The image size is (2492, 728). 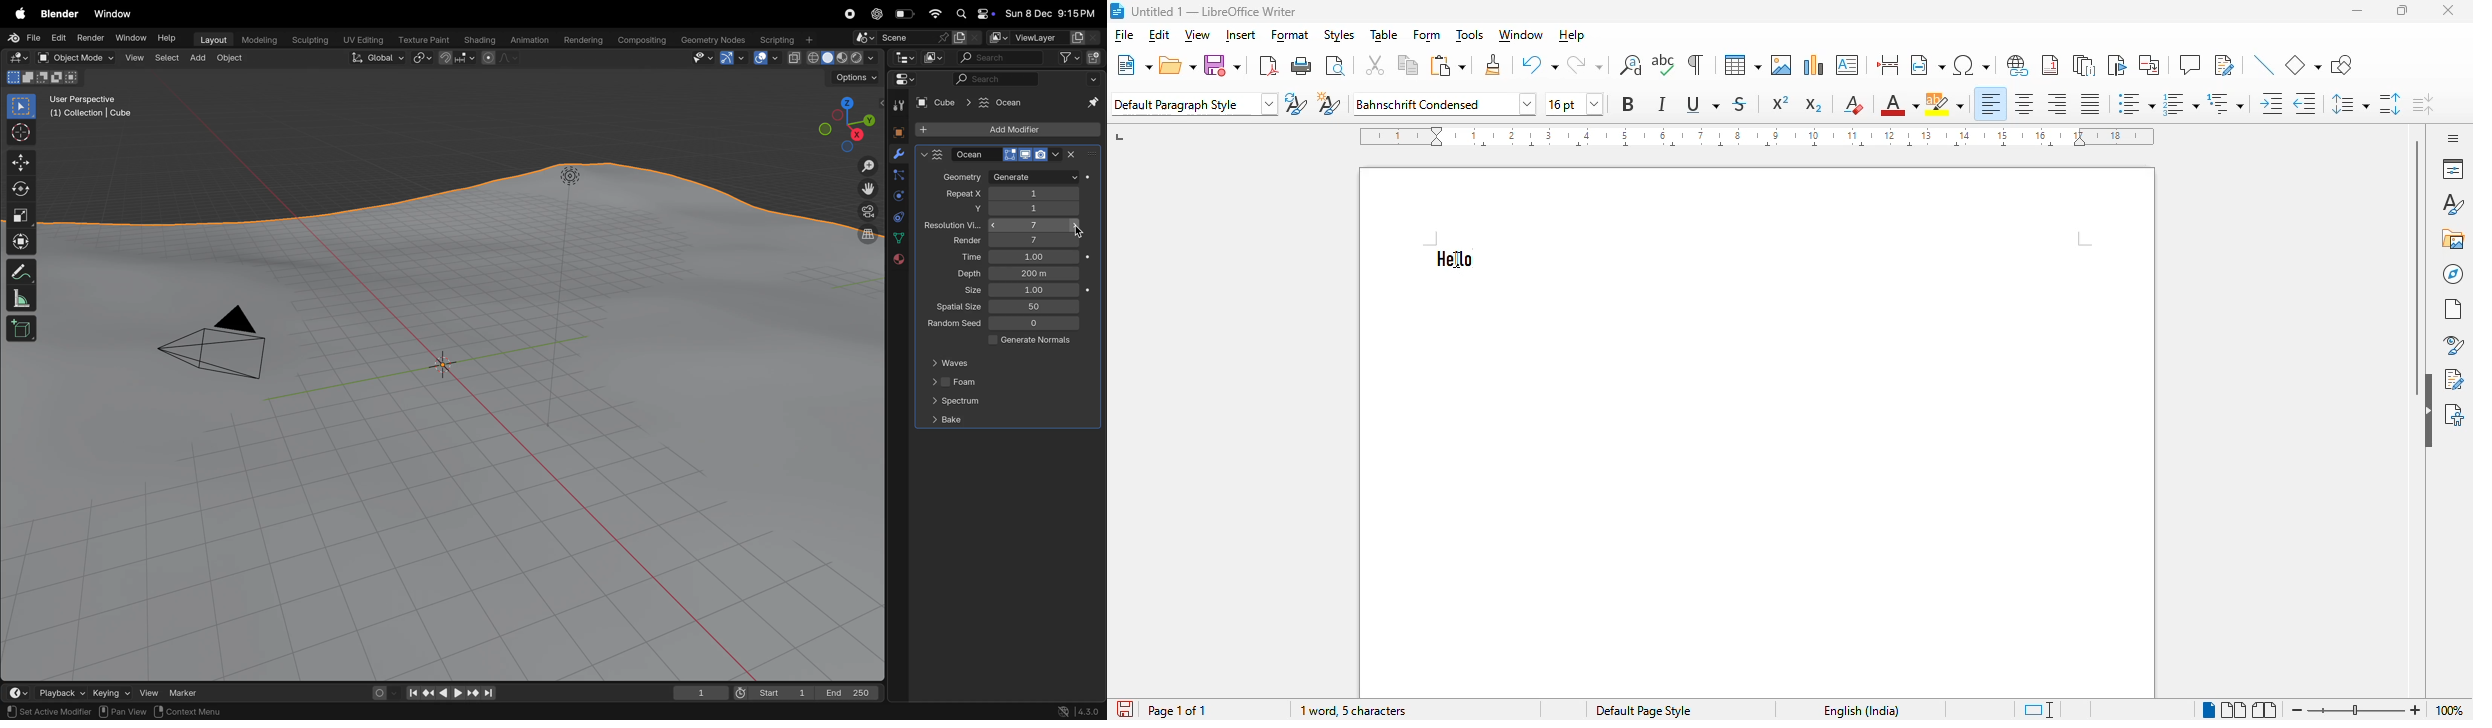 What do you see at coordinates (1573, 36) in the screenshot?
I see `help` at bounding box center [1573, 36].